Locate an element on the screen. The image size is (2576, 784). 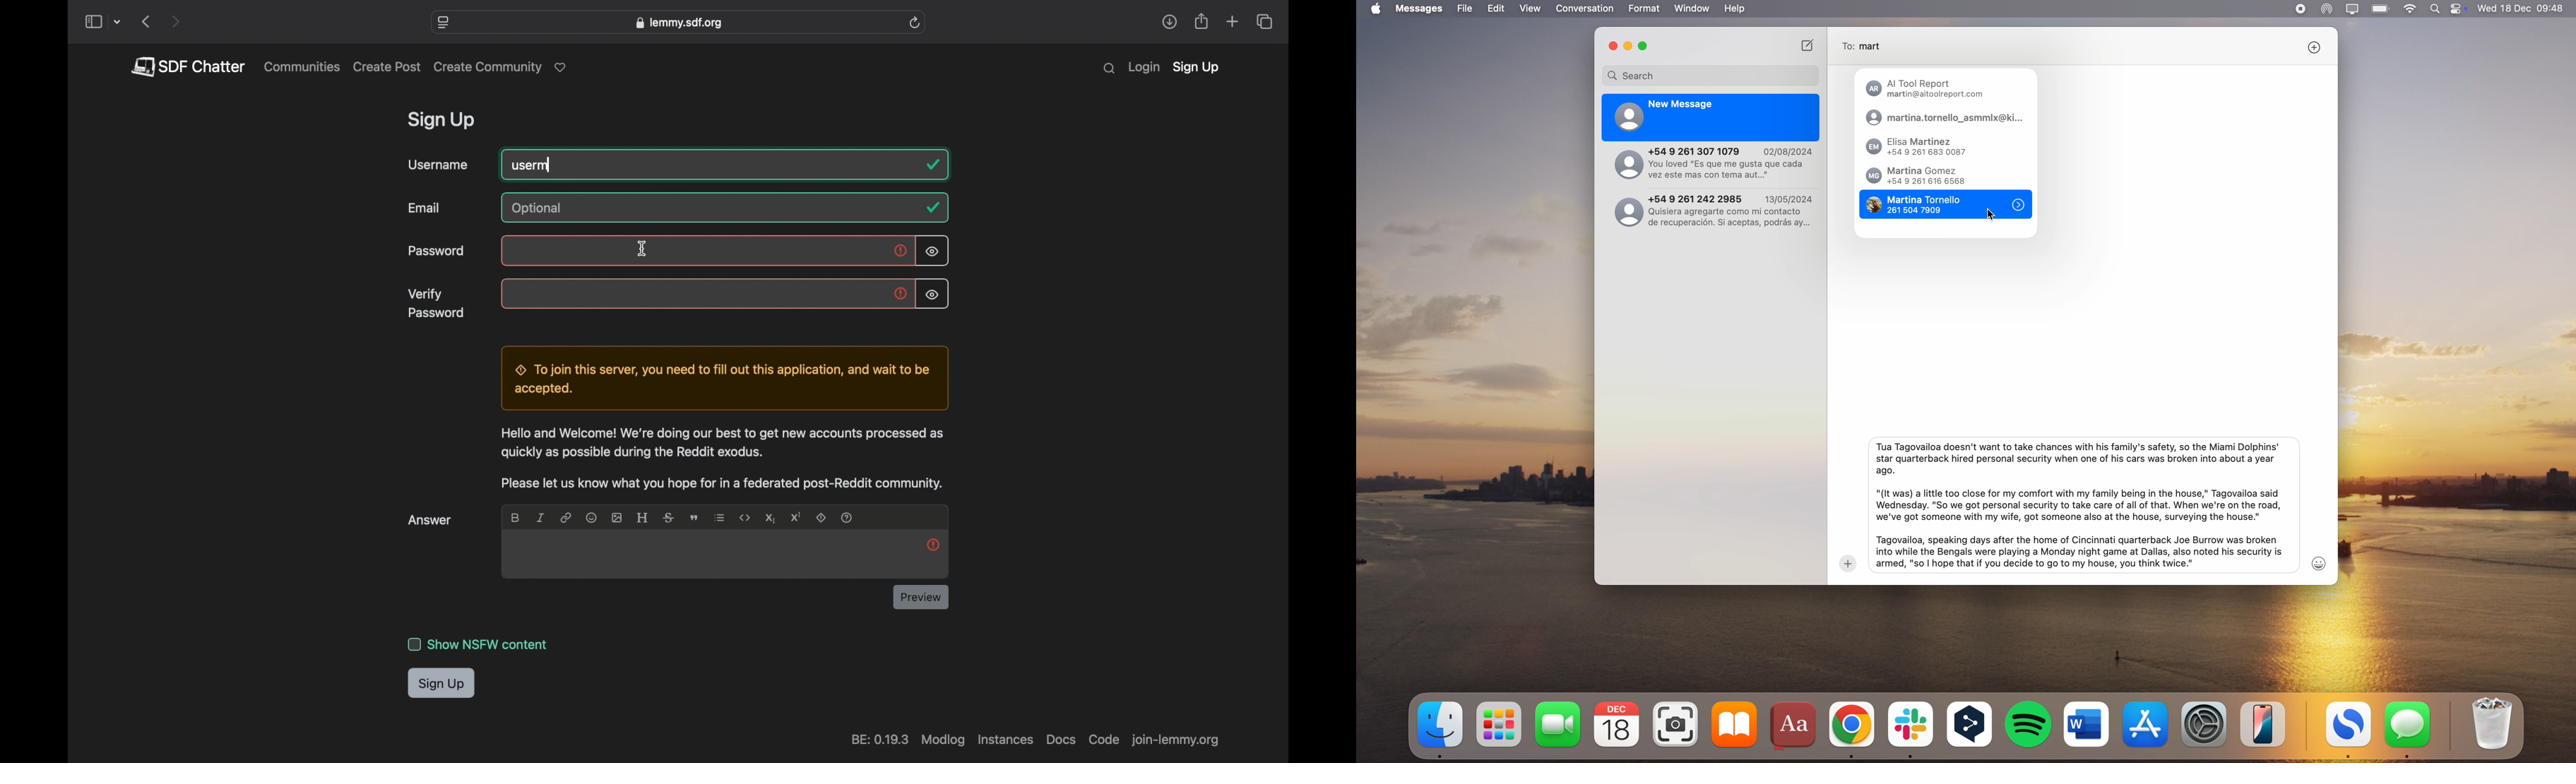
simplenote is located at coordinates (2349, 730).